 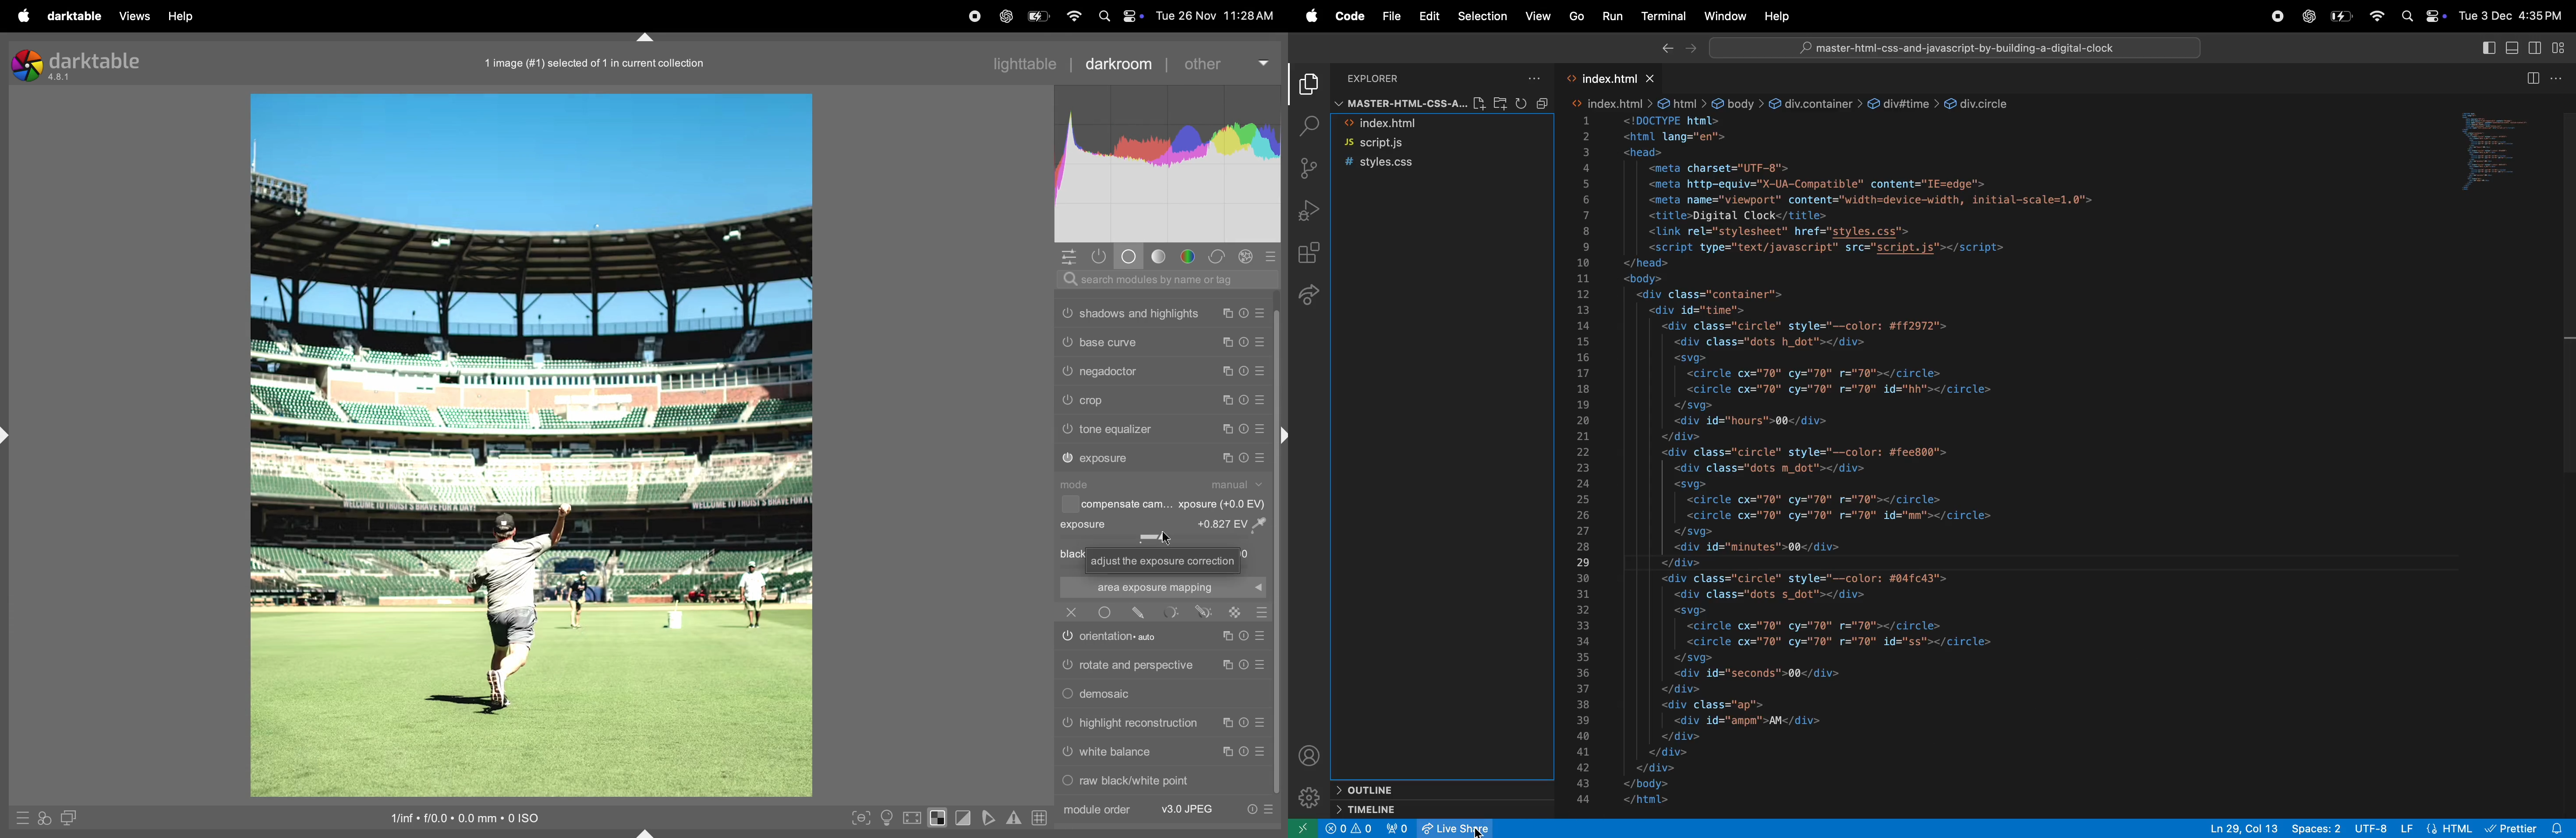 I want to click on Presets , so click(x=1260, y=430).